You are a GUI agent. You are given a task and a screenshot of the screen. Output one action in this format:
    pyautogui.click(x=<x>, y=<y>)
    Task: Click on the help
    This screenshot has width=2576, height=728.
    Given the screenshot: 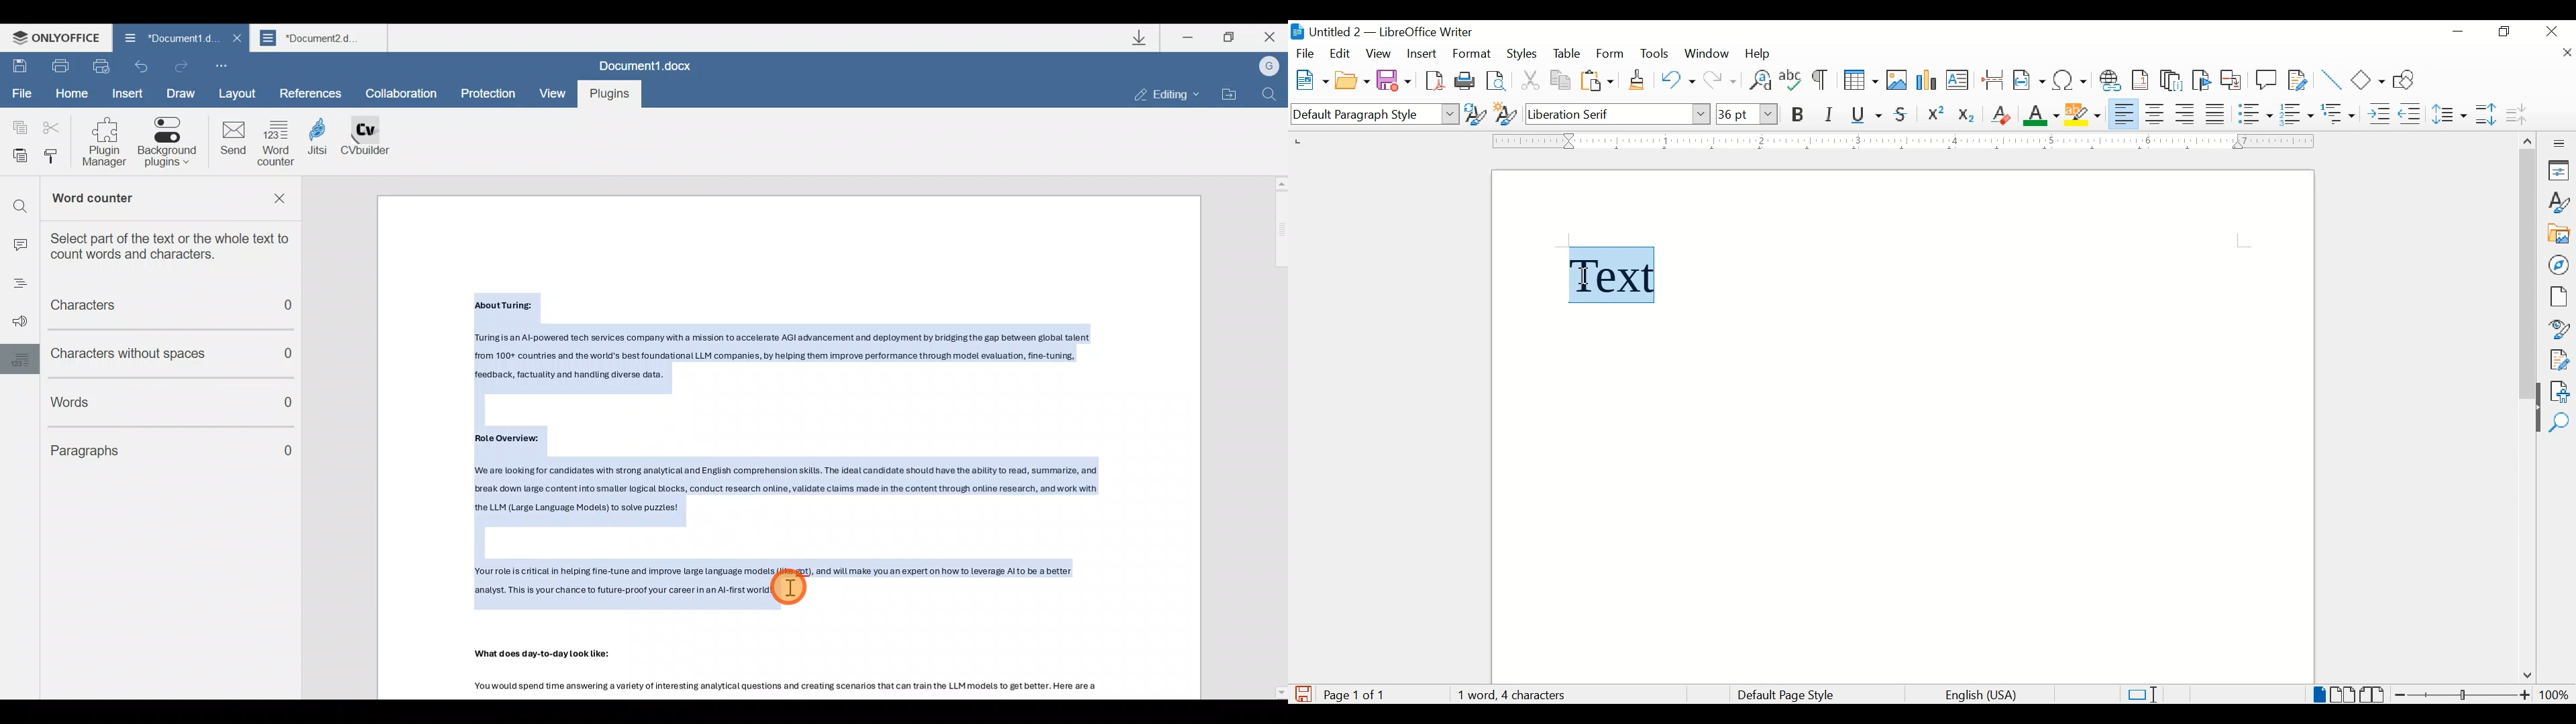 What is the action you would take?
    pyautogui.click(x=1760, y=54)
    